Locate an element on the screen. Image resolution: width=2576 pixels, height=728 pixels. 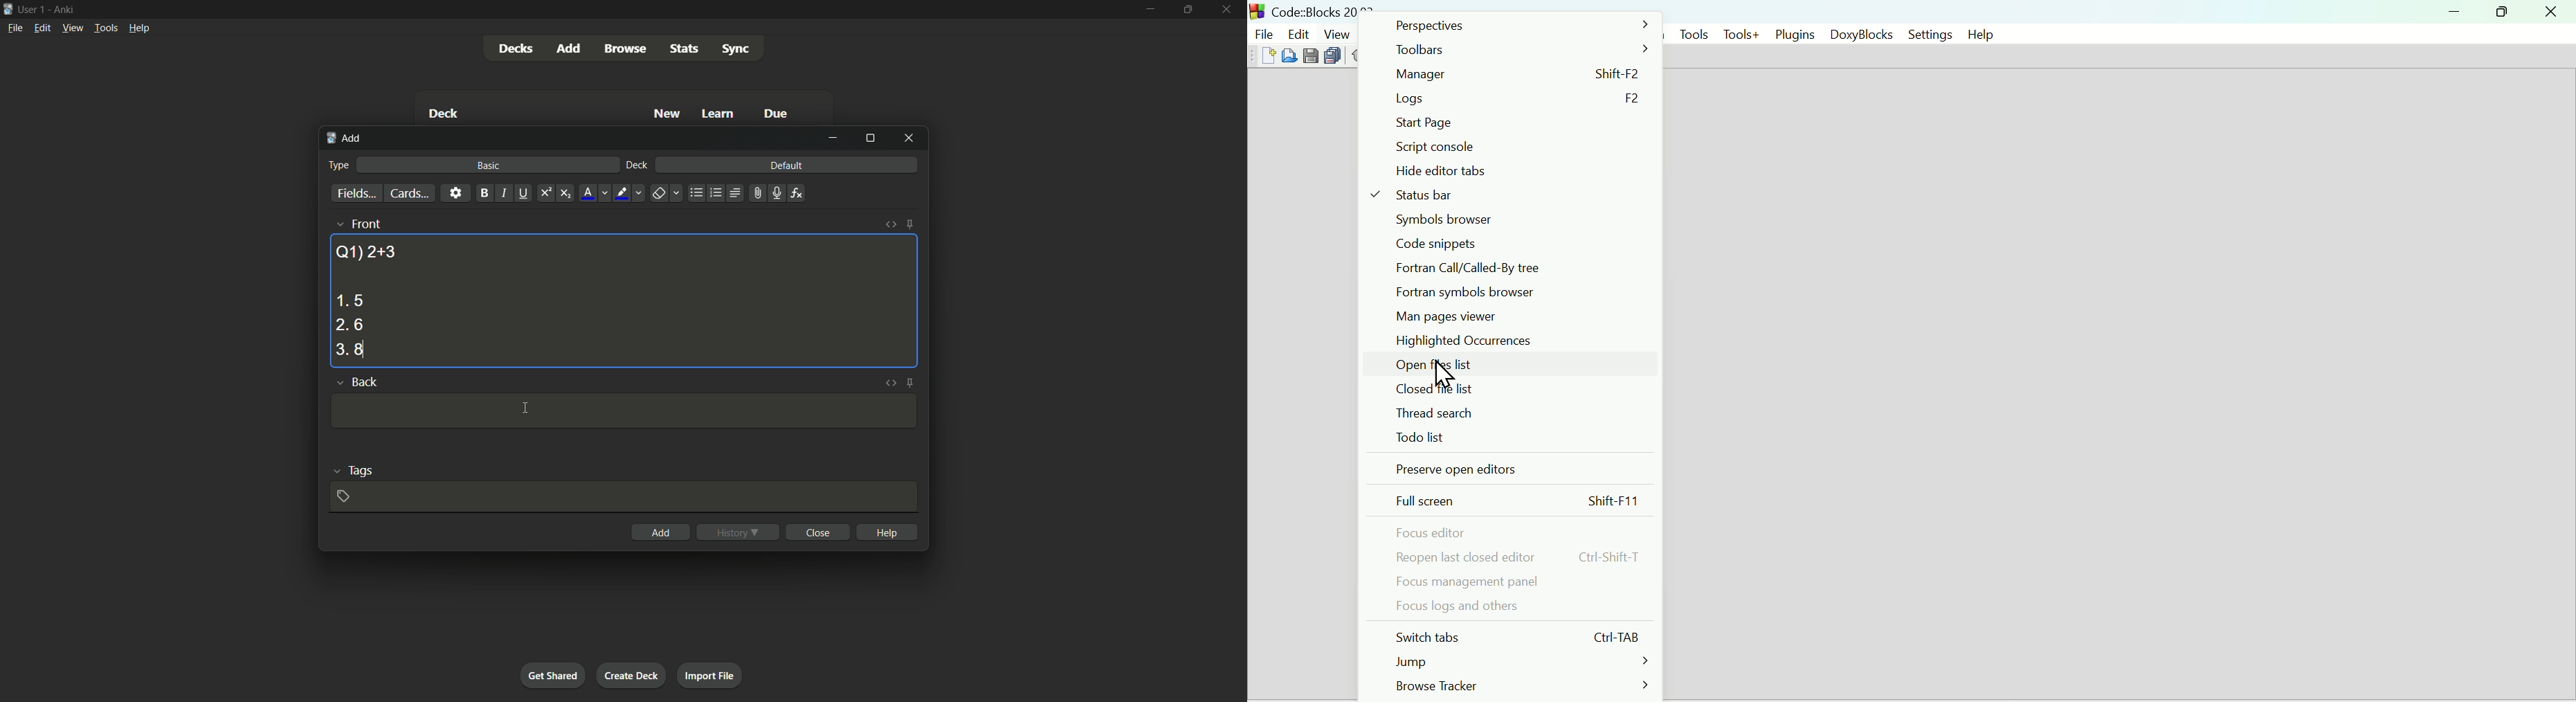
Open file list is located at coordinates (1517, 365).